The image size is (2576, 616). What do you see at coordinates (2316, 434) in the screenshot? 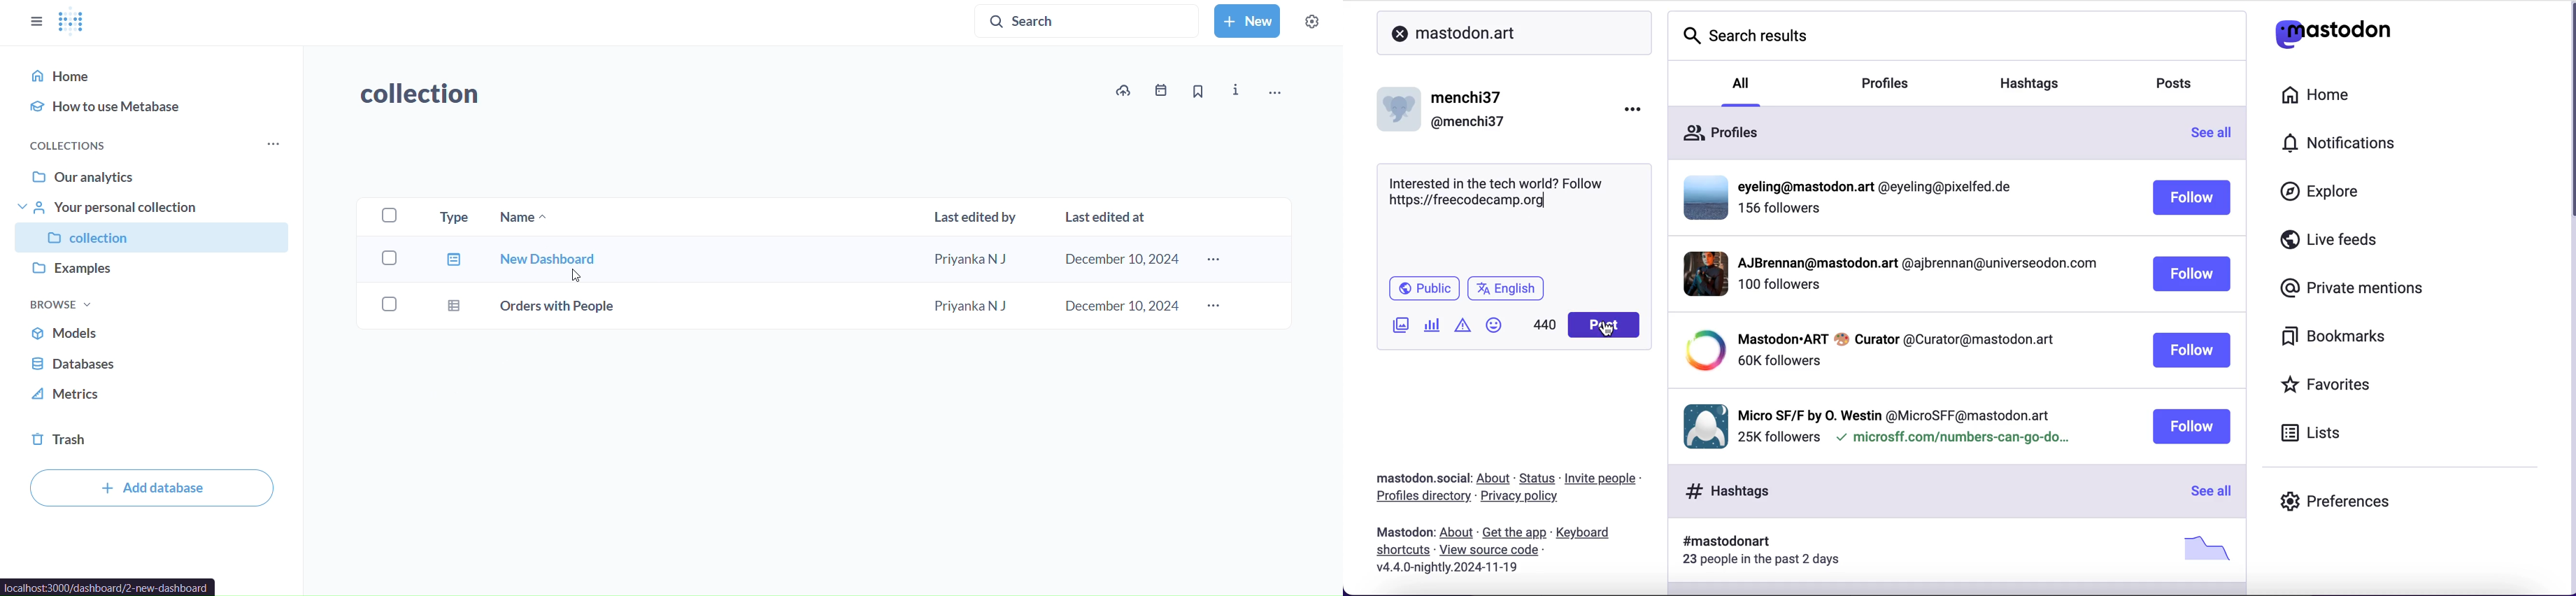
I see `lists` at bounding box center [2316, 434].